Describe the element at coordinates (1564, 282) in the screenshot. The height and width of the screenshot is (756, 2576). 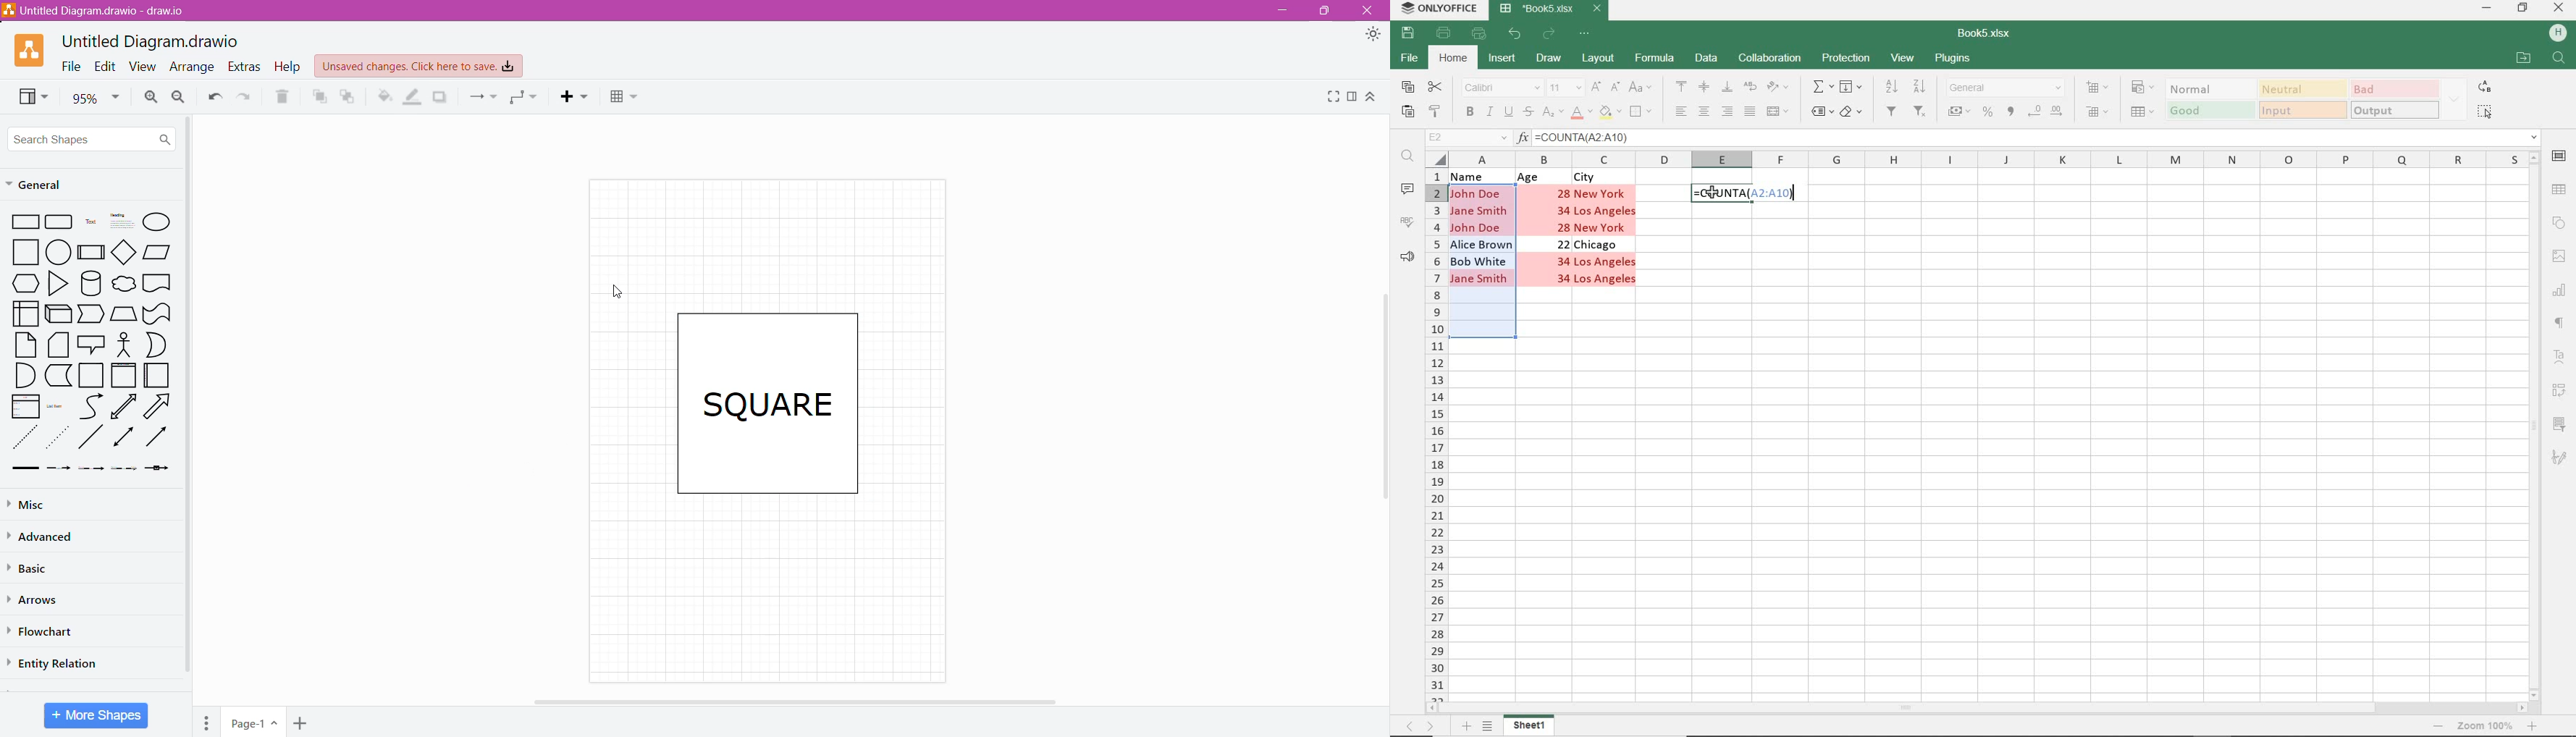
I see `34` at that location.